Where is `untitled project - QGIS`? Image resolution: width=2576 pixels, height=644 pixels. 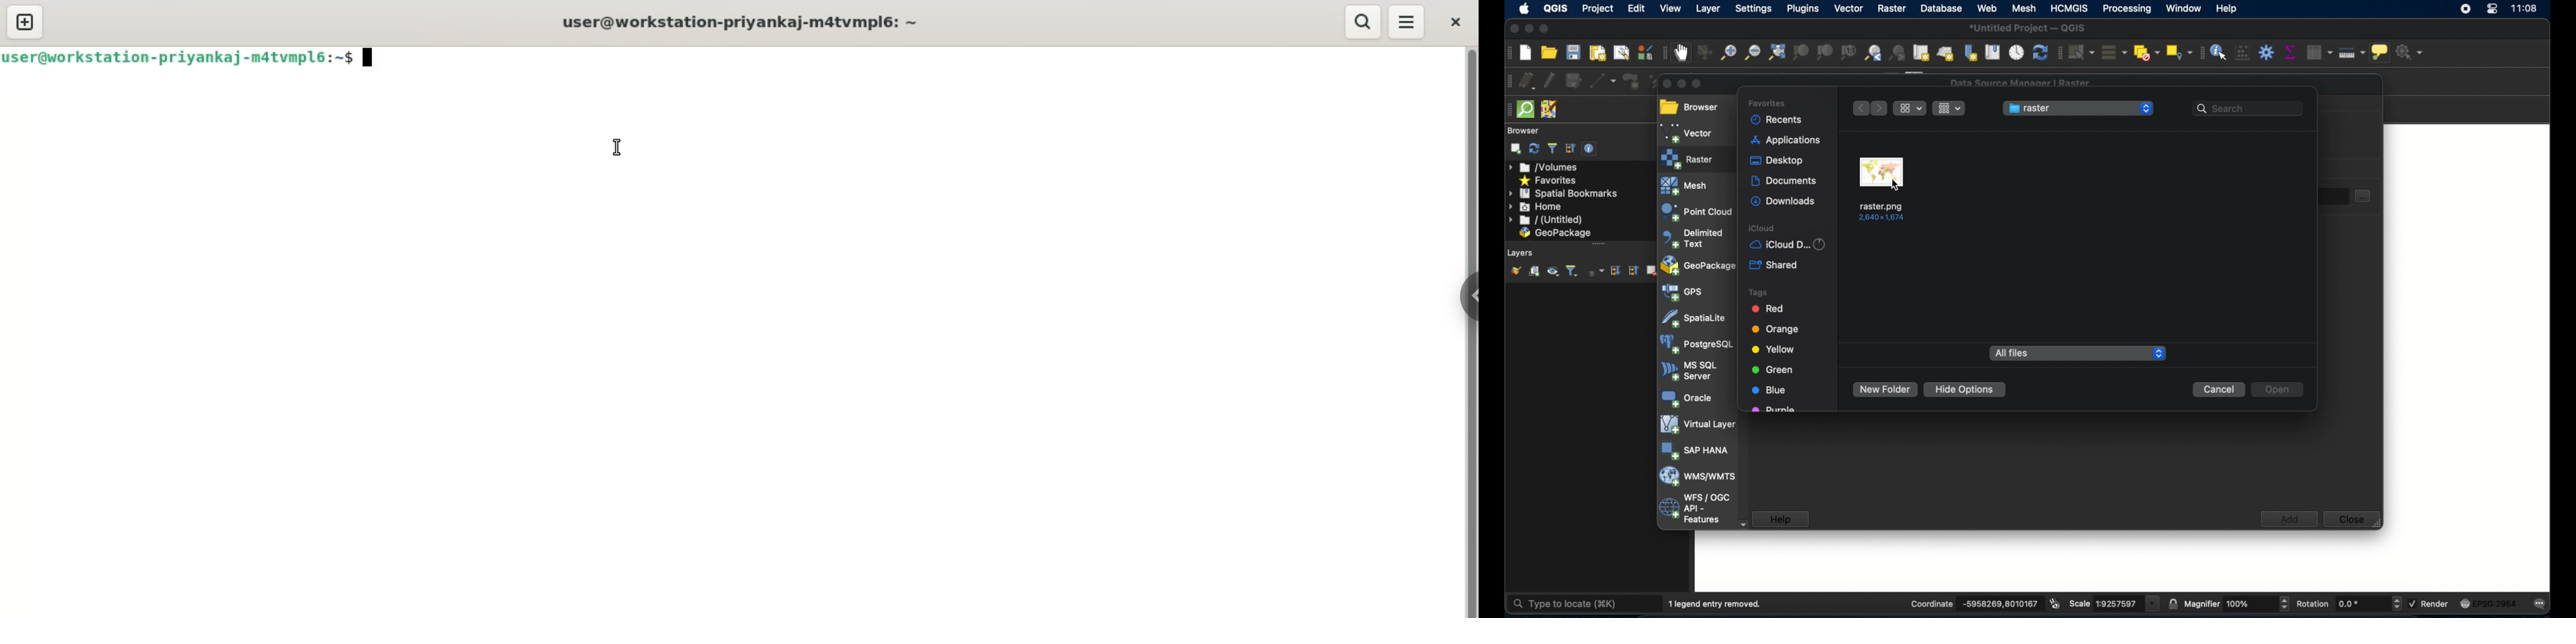 untitled project - QGIS is located at coordinates (2030, 27).